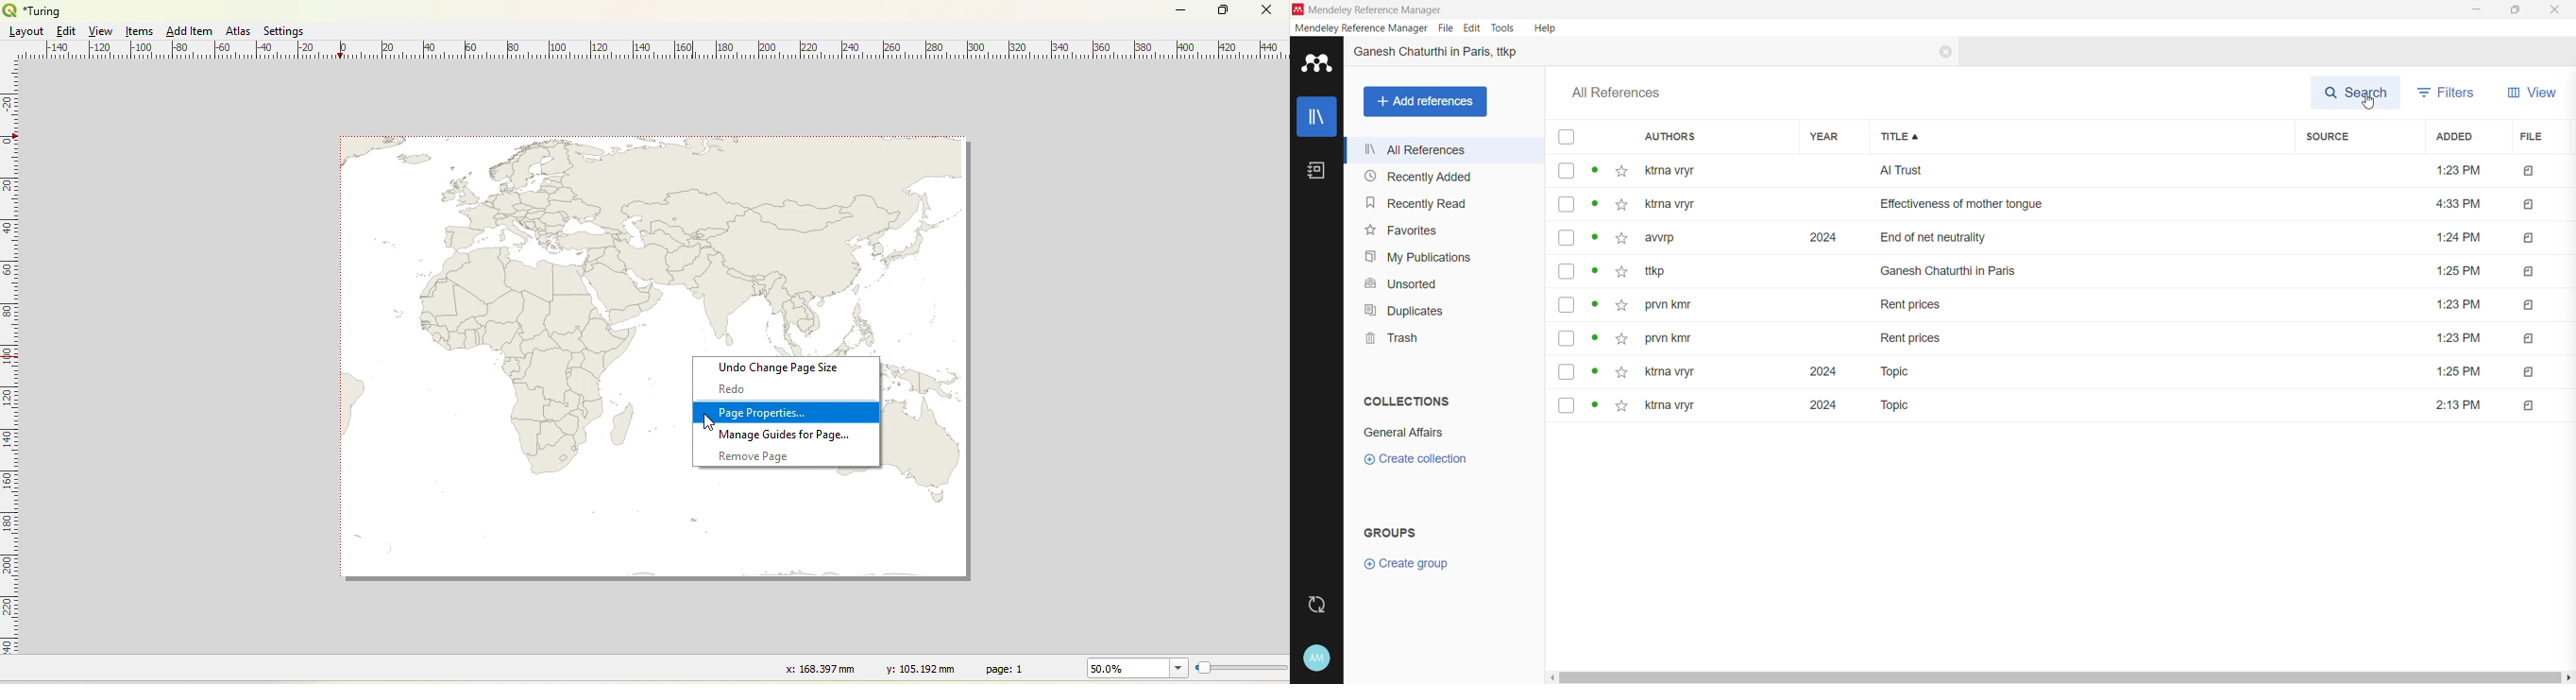 The image size is (2576, 700). What do you see at coordinates (1566, 372) in the screenshot?
I see `select reference ` at bounding box center [1566, 372].